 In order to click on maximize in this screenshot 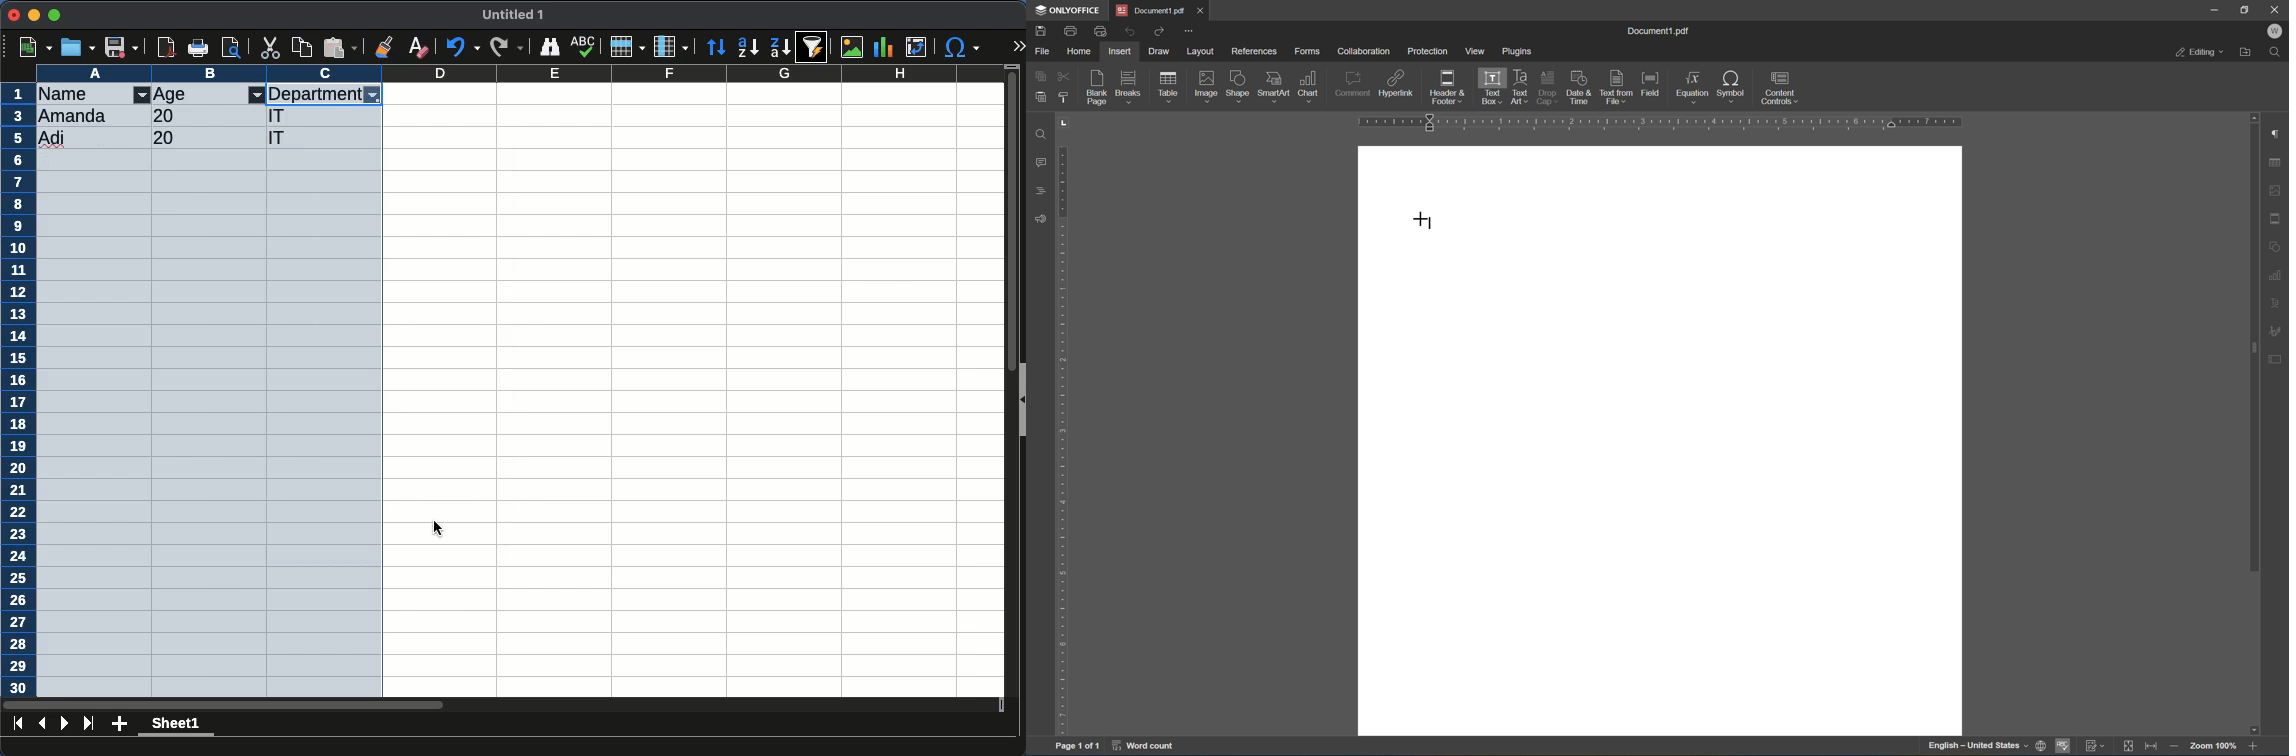, I will do `click(56, 14)`.